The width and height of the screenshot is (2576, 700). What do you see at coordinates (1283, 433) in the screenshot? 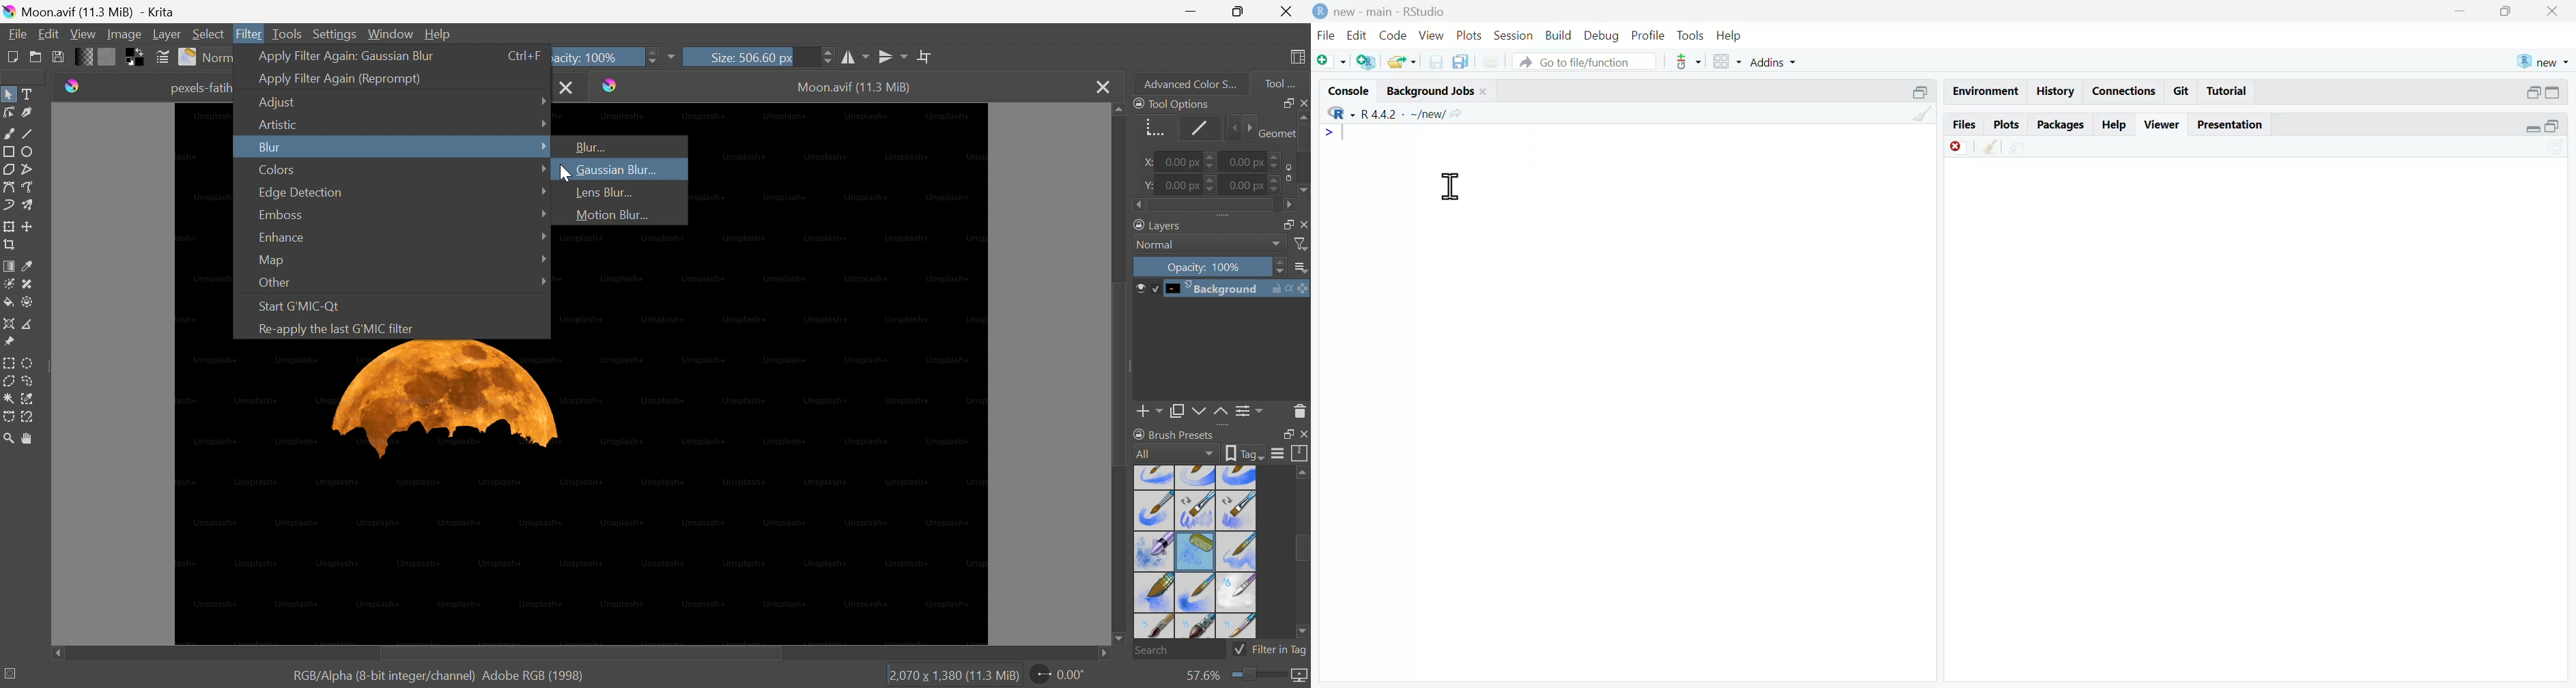
I see `Restore down` at bounding box center [1283, 433].